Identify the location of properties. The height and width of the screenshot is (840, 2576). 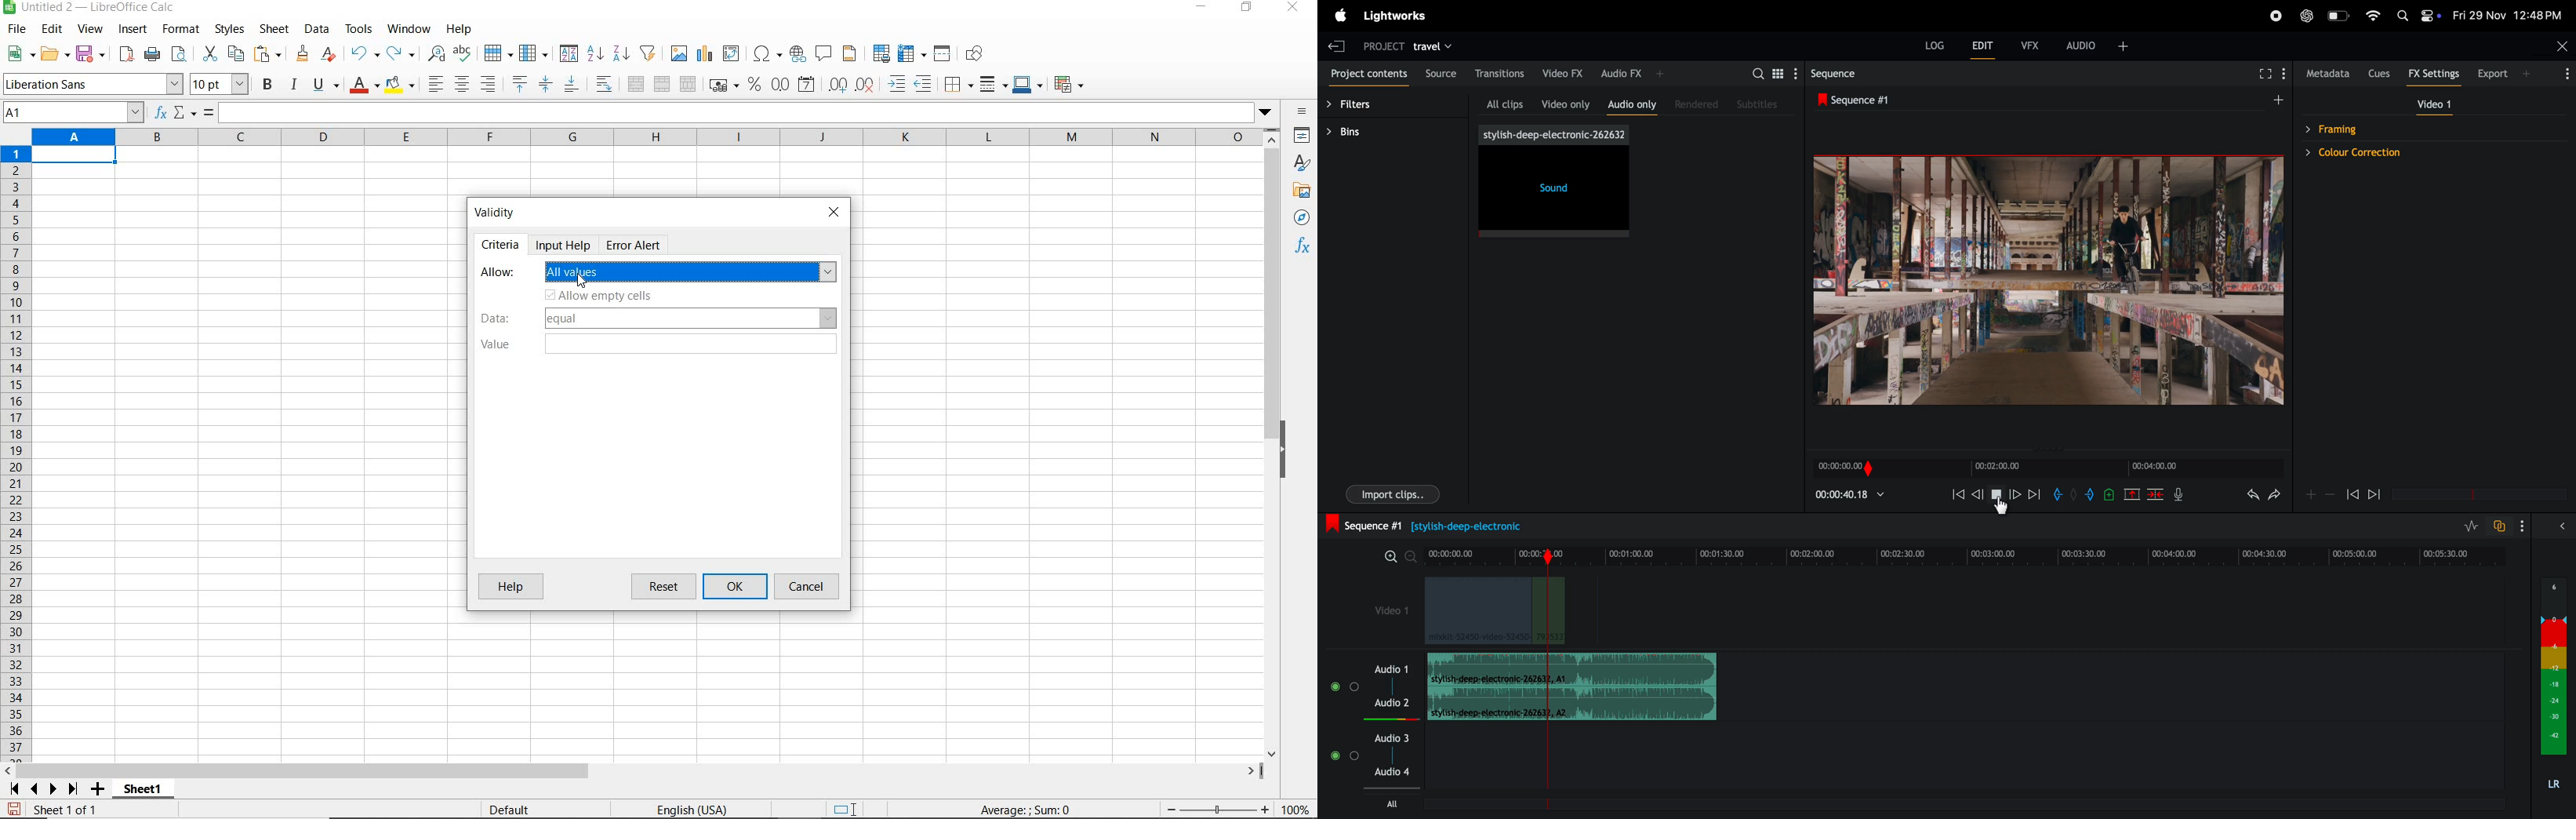
(1303, 137).